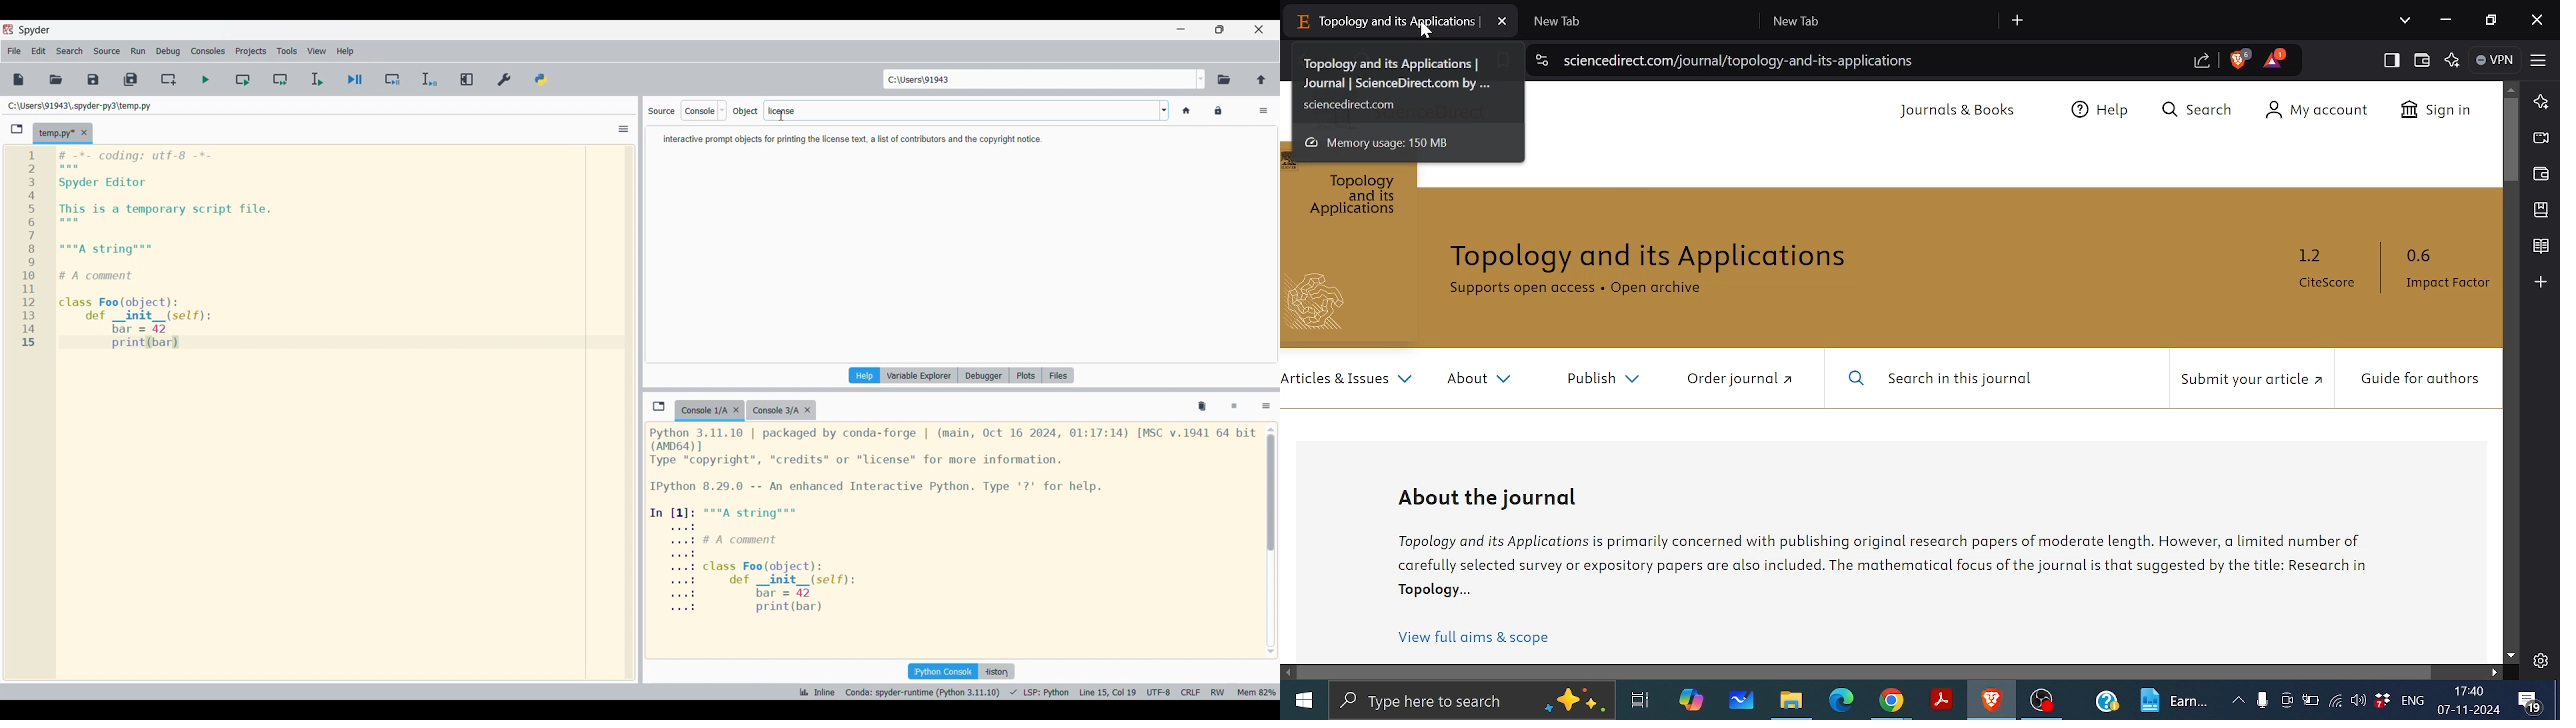 This screenshot has width=2576, height=728. What do you see at coordinates (139, 51) in the screenshot?
I see `Run menu` at bounding box center [139, 51].